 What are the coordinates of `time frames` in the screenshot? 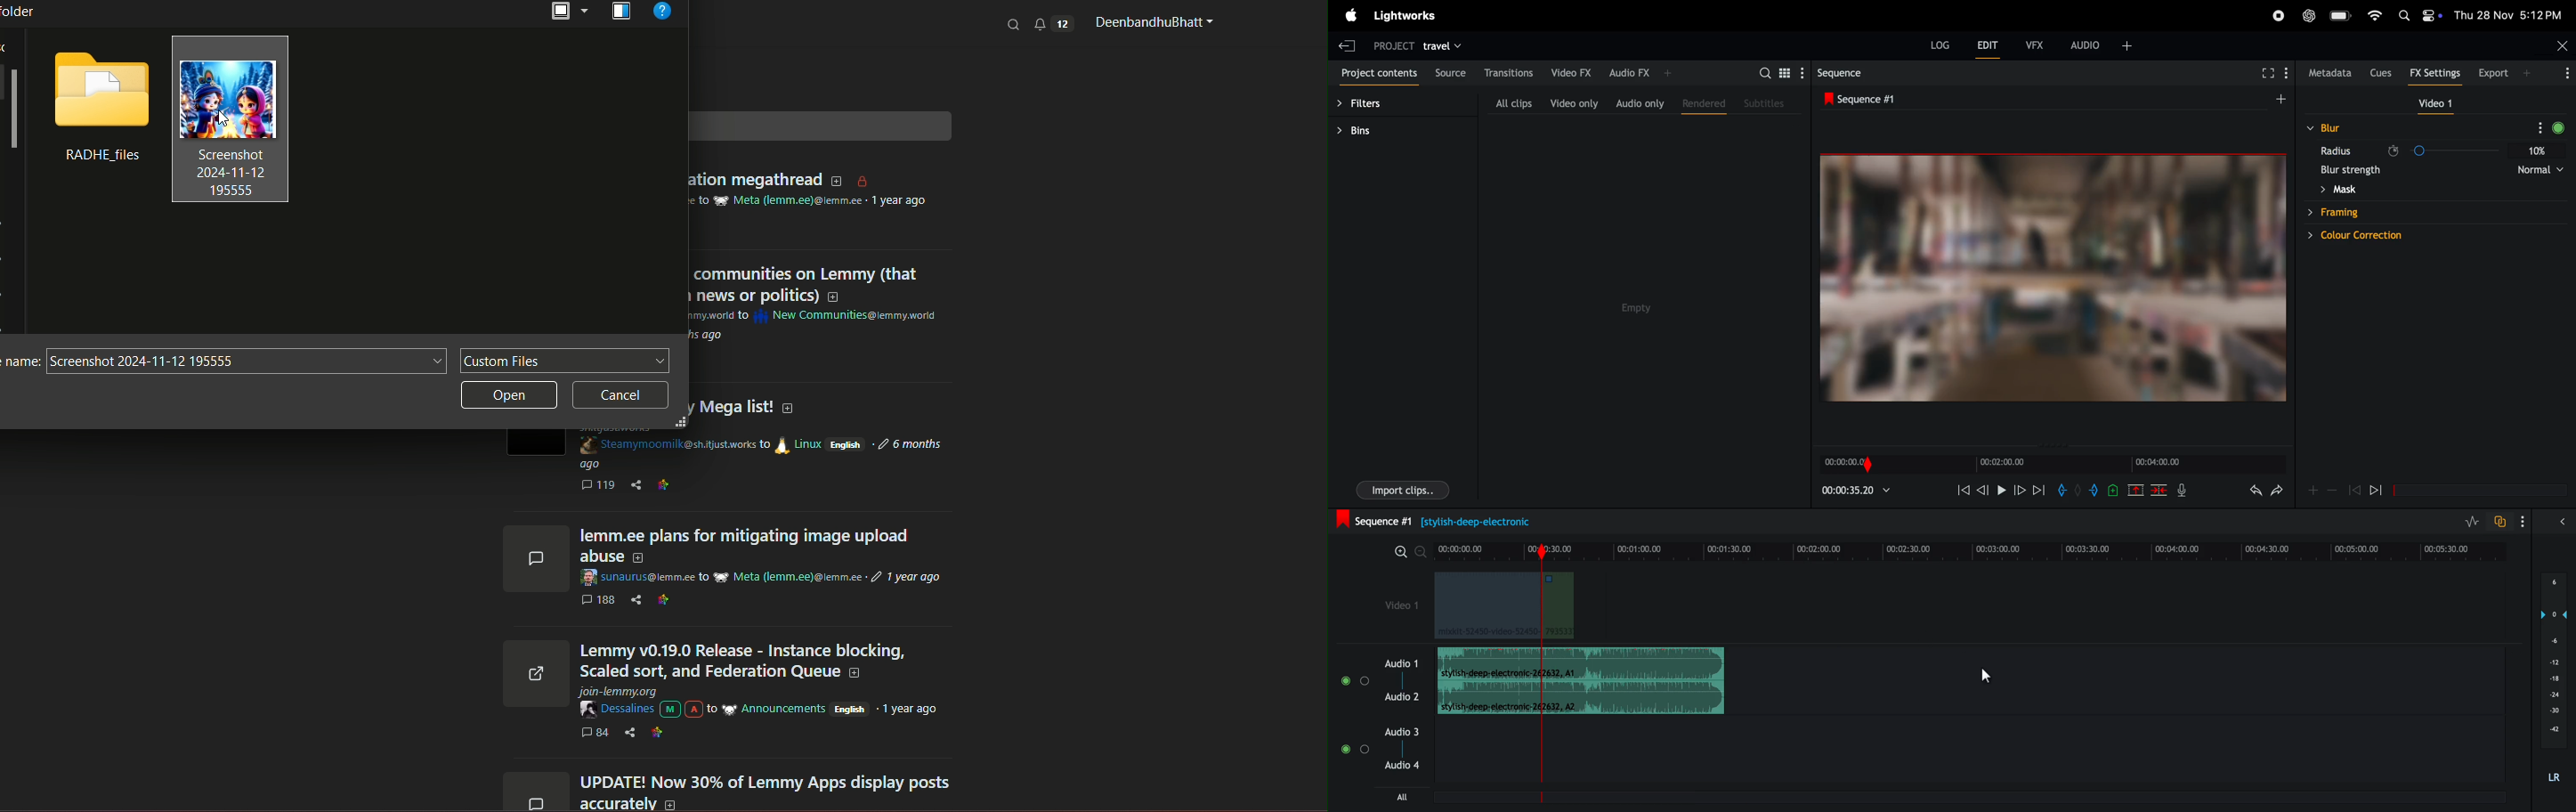 It's located at (1970, 549).